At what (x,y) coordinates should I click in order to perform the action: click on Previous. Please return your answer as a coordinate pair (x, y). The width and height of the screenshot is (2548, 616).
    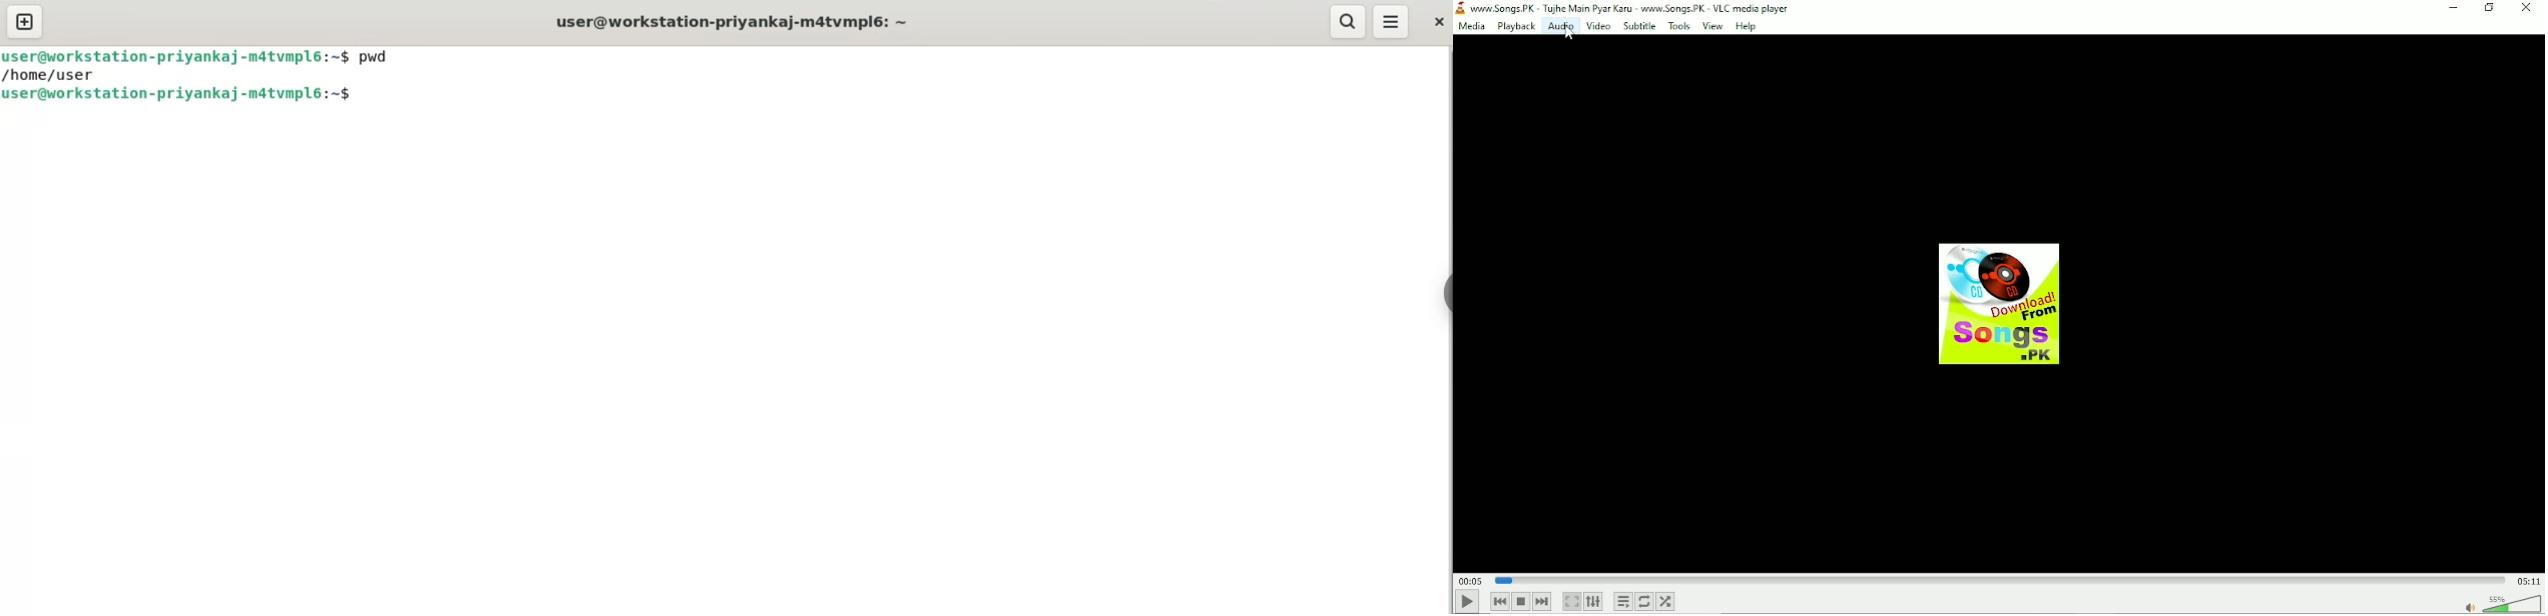
    Looking at the image, I should click on (1499, 600).